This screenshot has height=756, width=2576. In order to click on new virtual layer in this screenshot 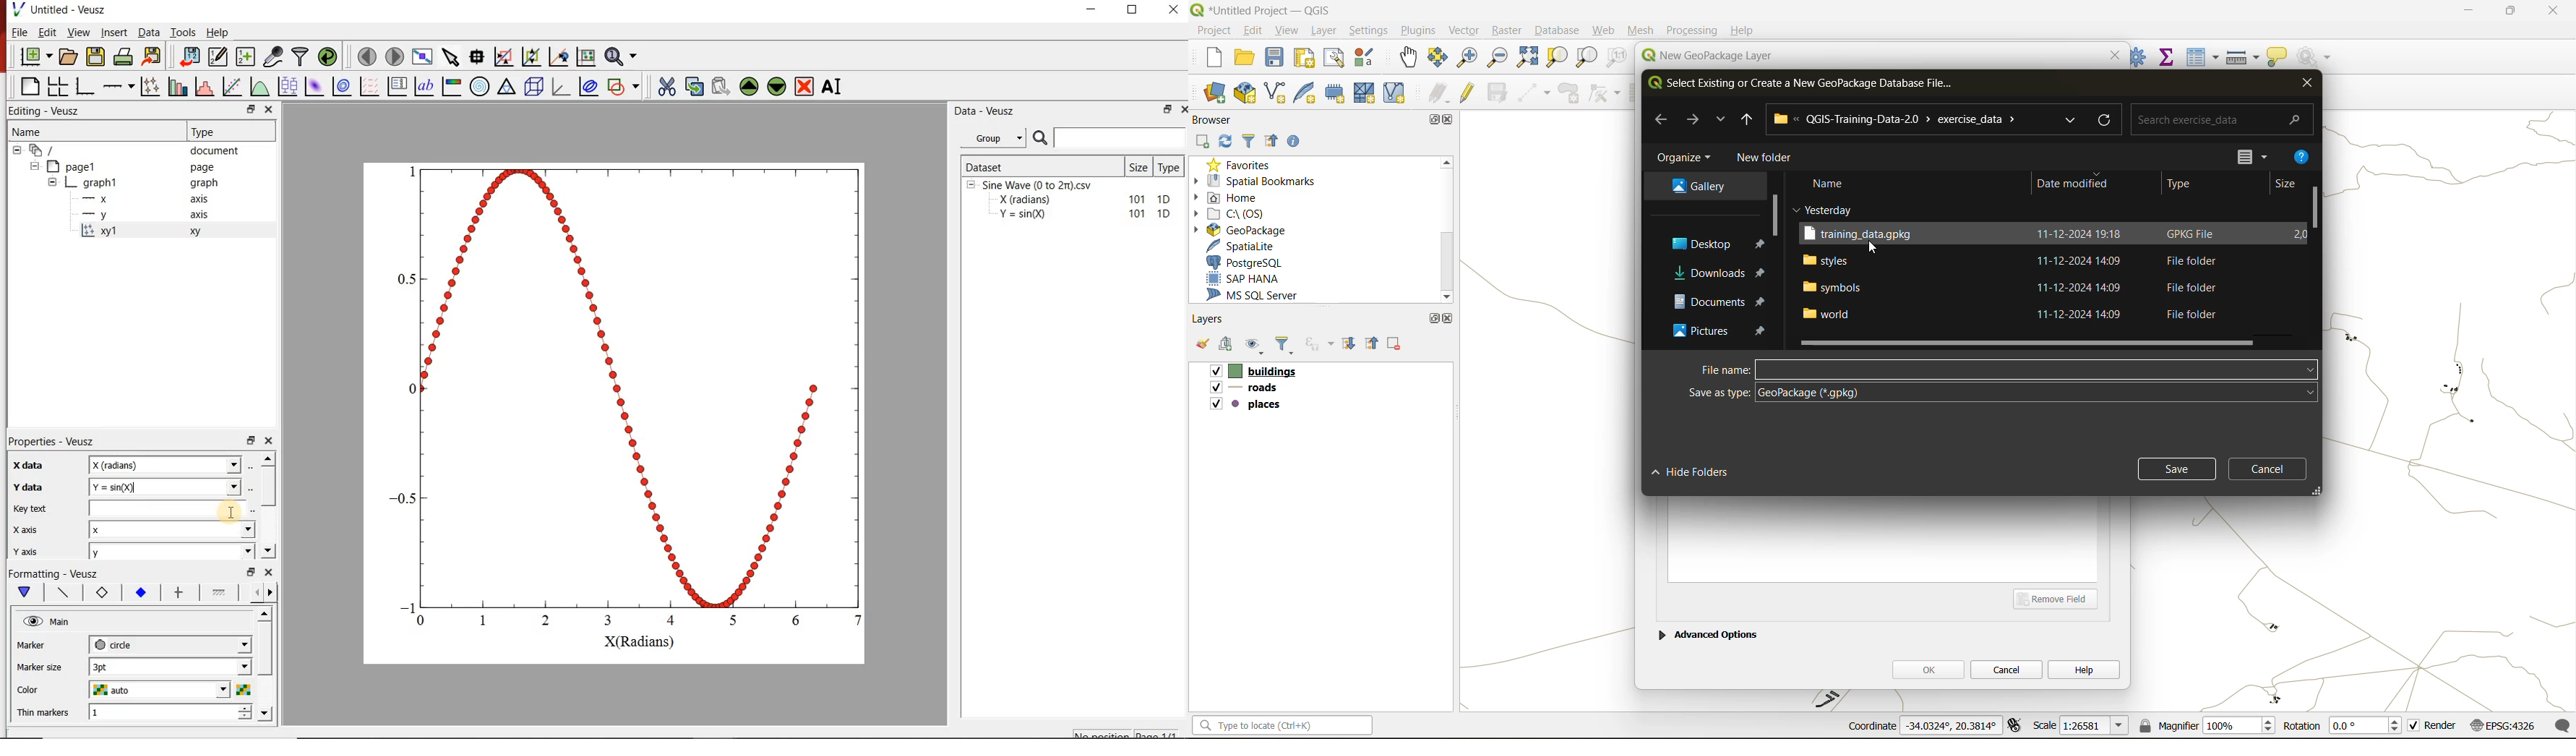, I will do `click(1394, 93)`.